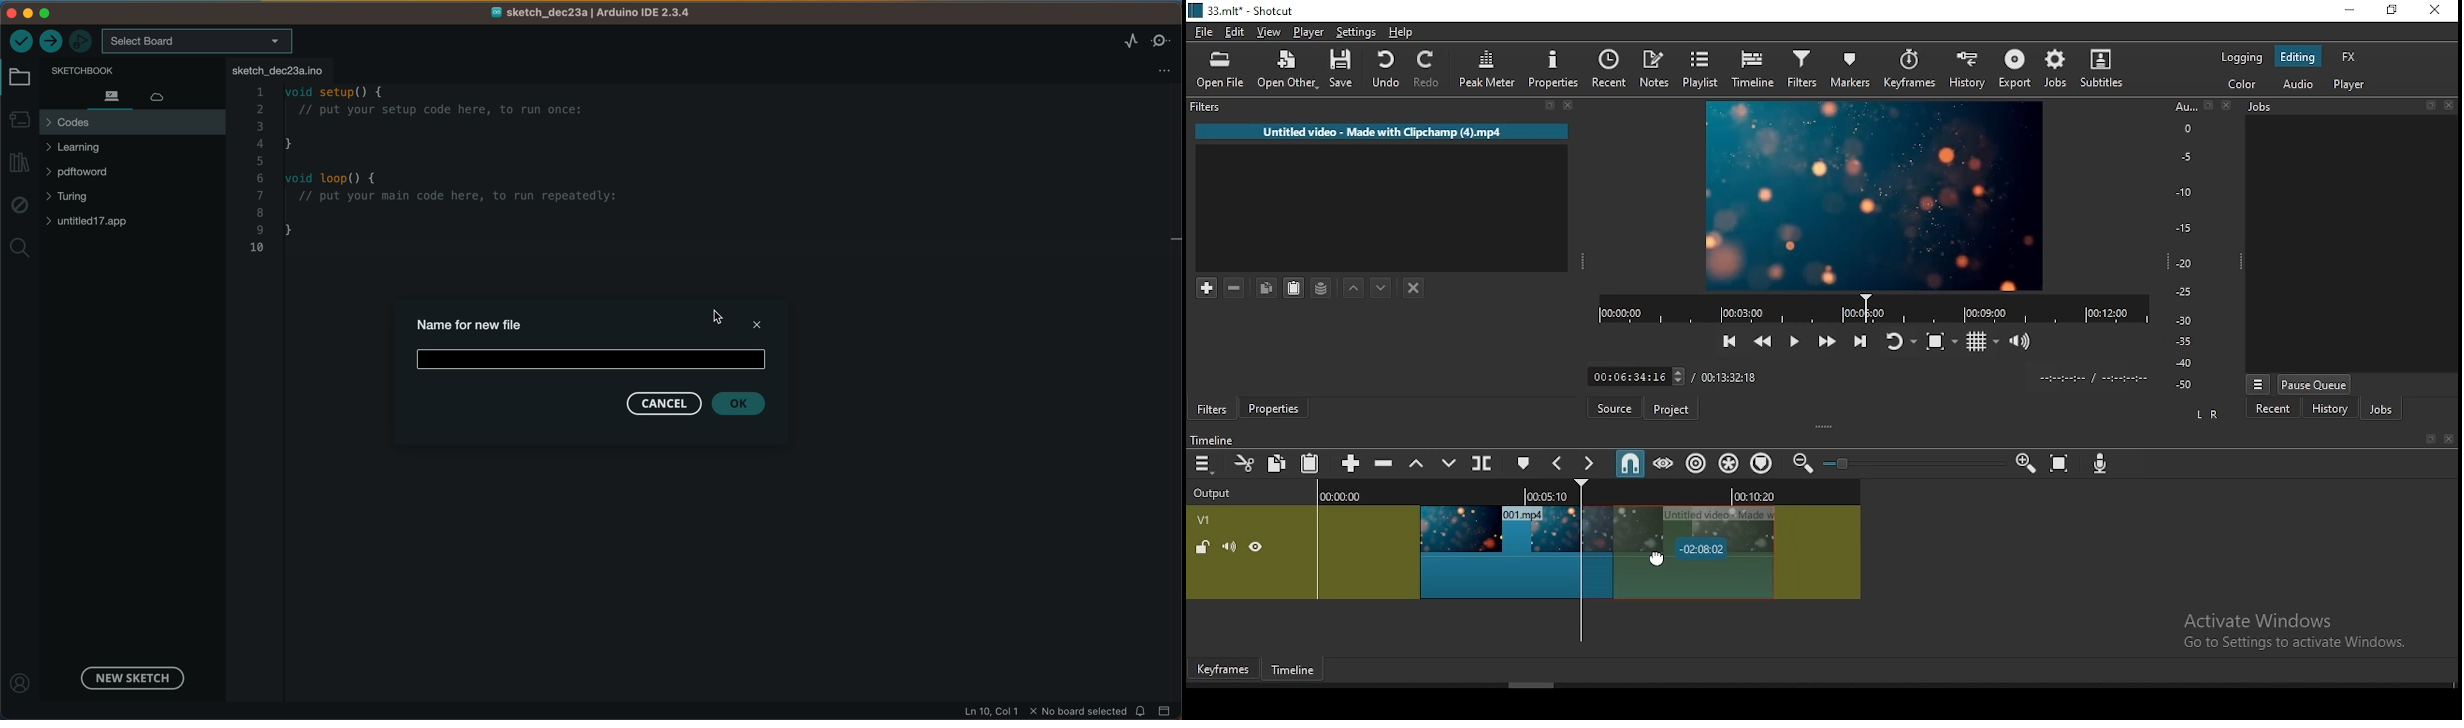 The width and height of the screenshot is (2464, 728). What do you see at coordinates (1909, 70) in the screenshot?
I see `keyframes` at bounding box center [1909, 70].